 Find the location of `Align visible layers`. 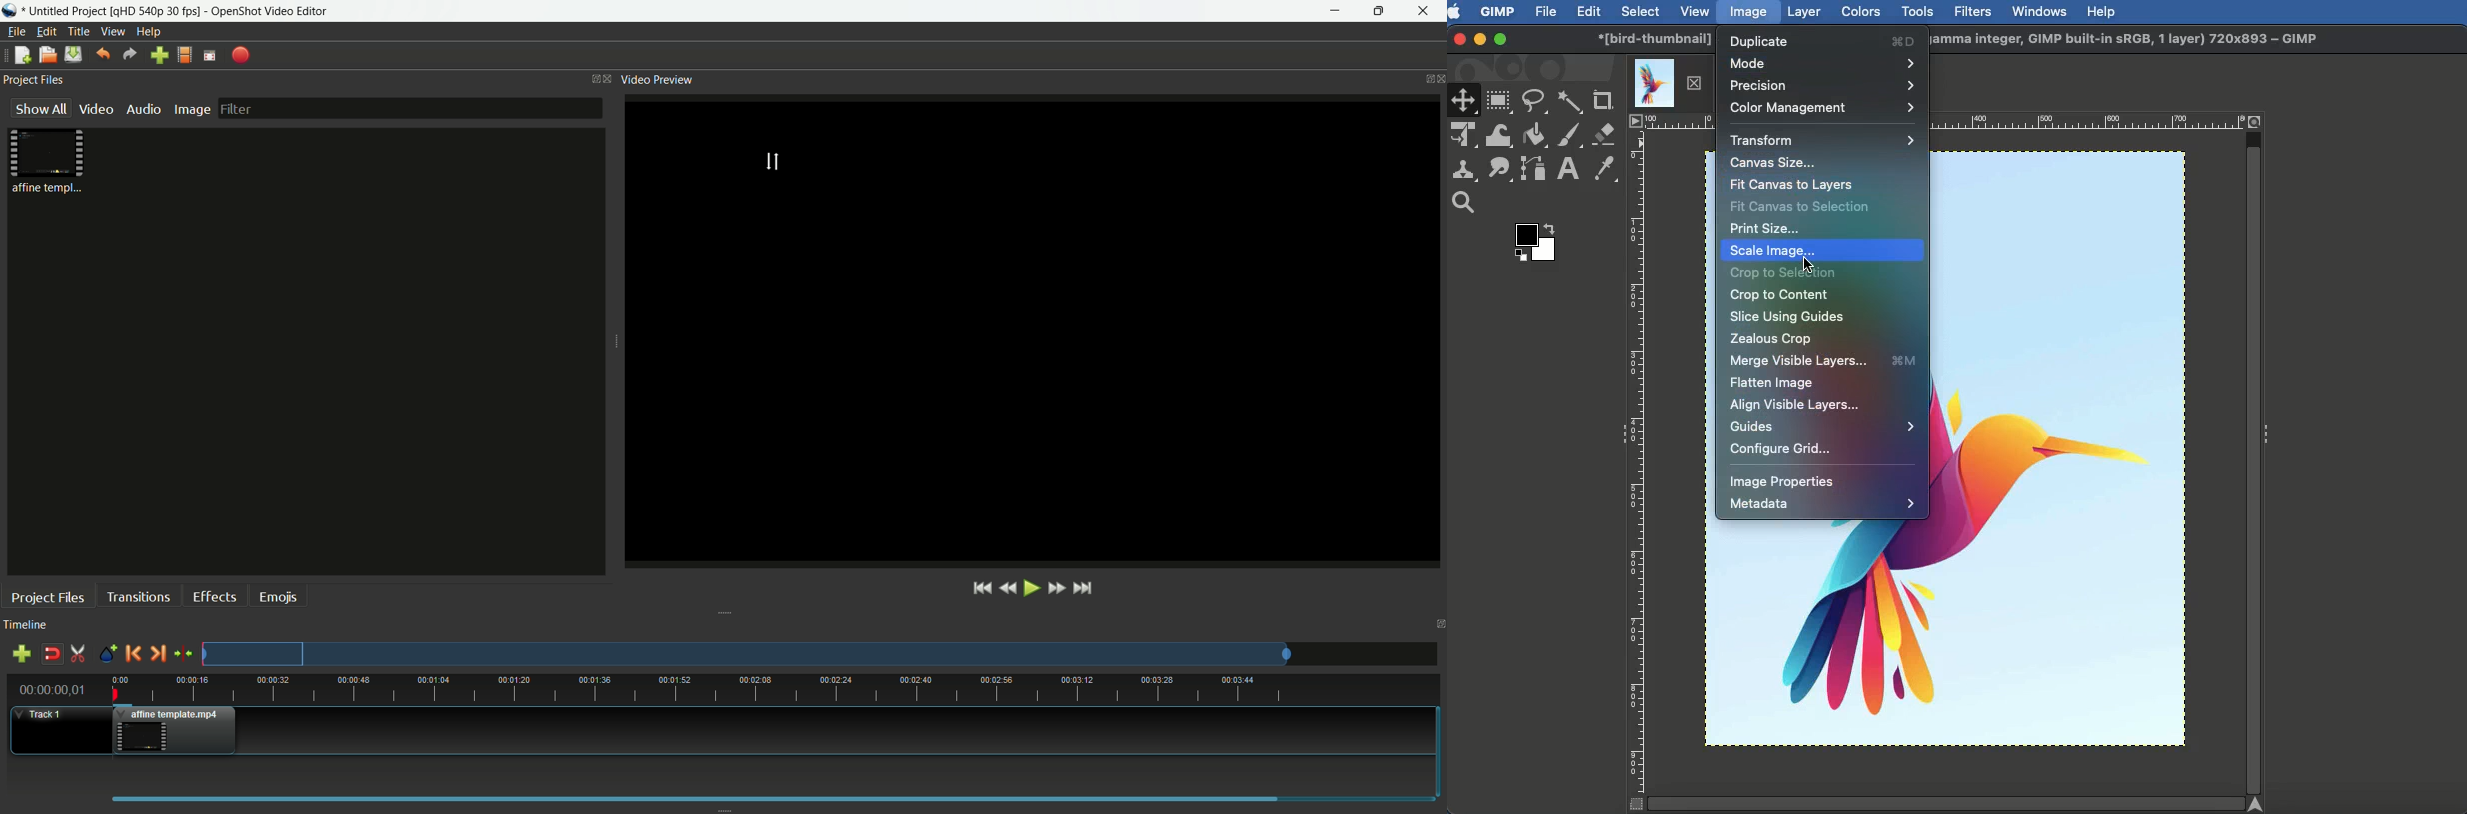

Align visible layers is located at coordinates (1795, 406).